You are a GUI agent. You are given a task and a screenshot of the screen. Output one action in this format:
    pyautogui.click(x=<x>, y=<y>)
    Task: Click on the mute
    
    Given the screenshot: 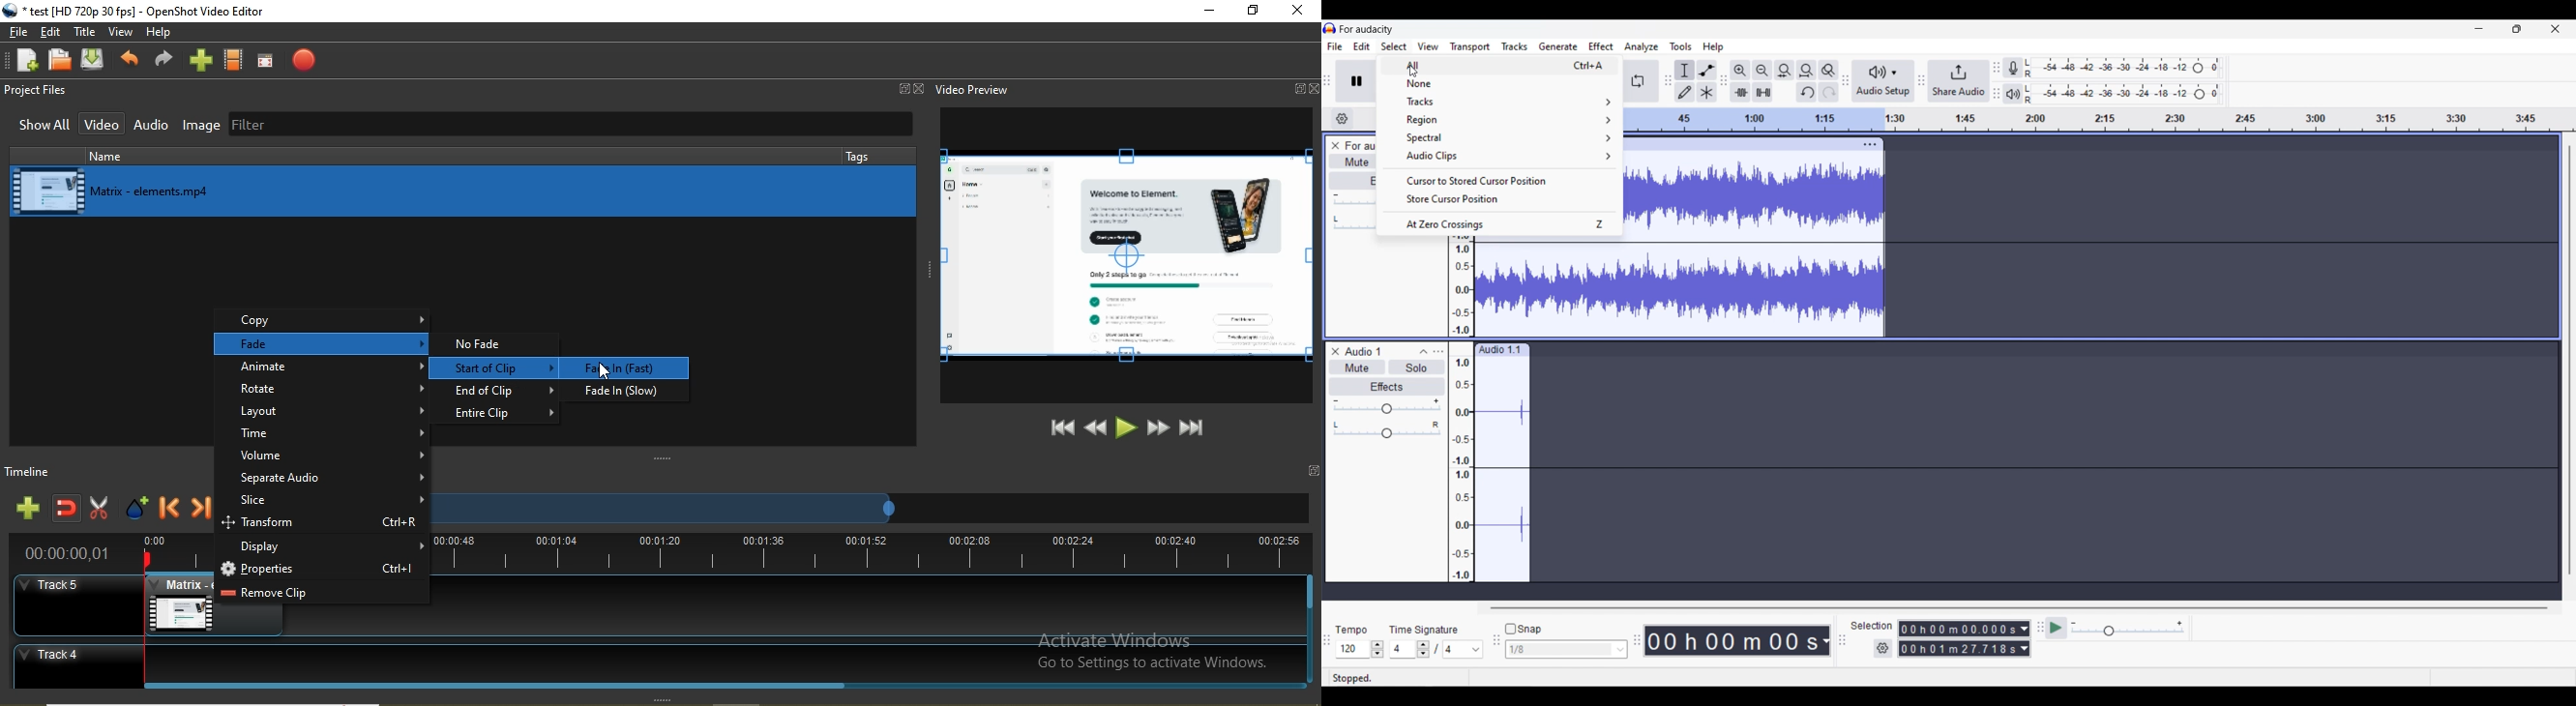 What is the action you would take?
    pyautogui.click(x=1357, y=368)
    